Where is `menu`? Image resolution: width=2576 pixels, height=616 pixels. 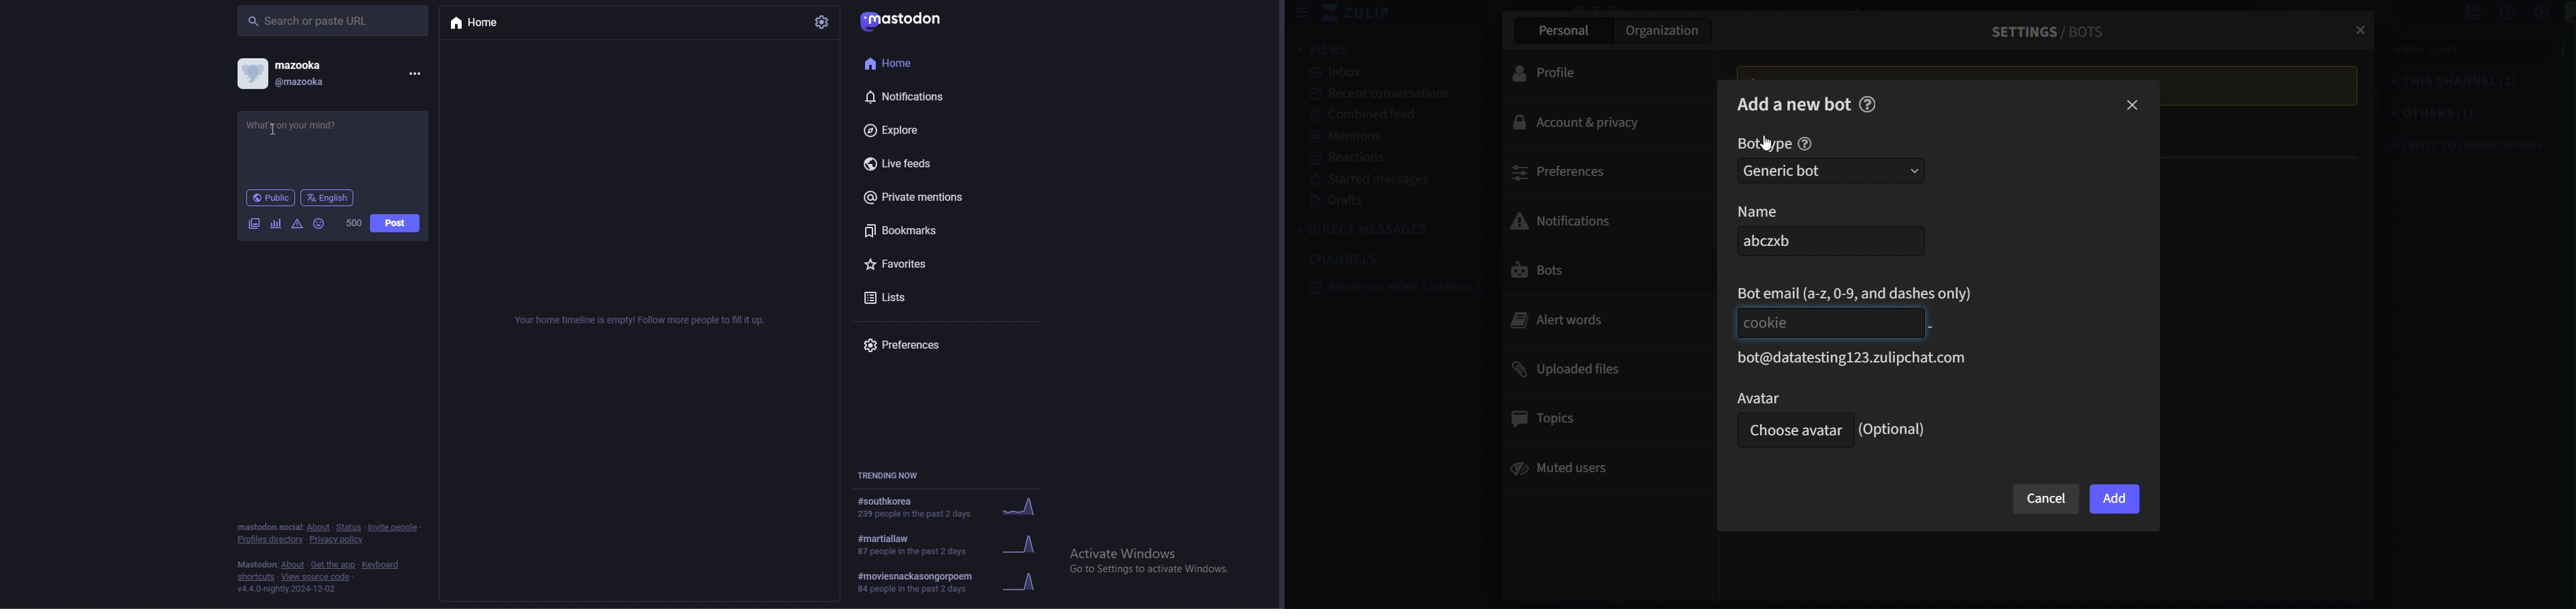
menu is located at coordinates (414, 72).